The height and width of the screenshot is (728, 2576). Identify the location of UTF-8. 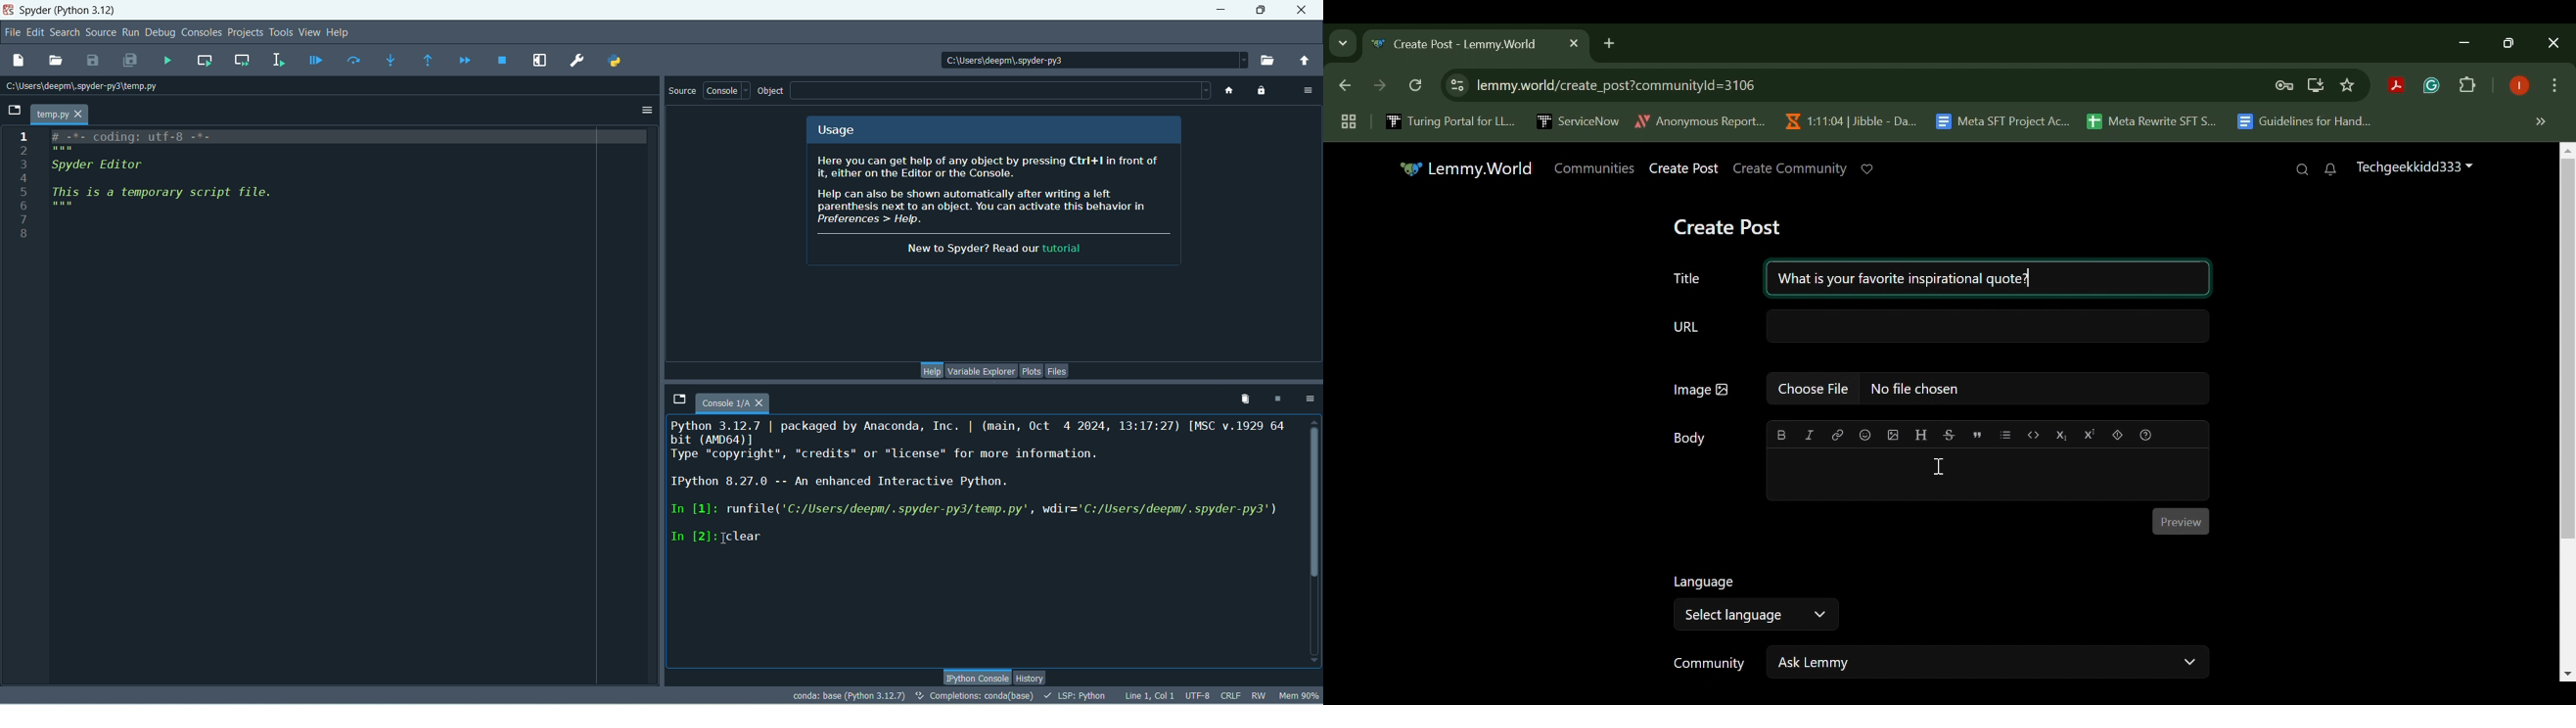
(1199, 695).